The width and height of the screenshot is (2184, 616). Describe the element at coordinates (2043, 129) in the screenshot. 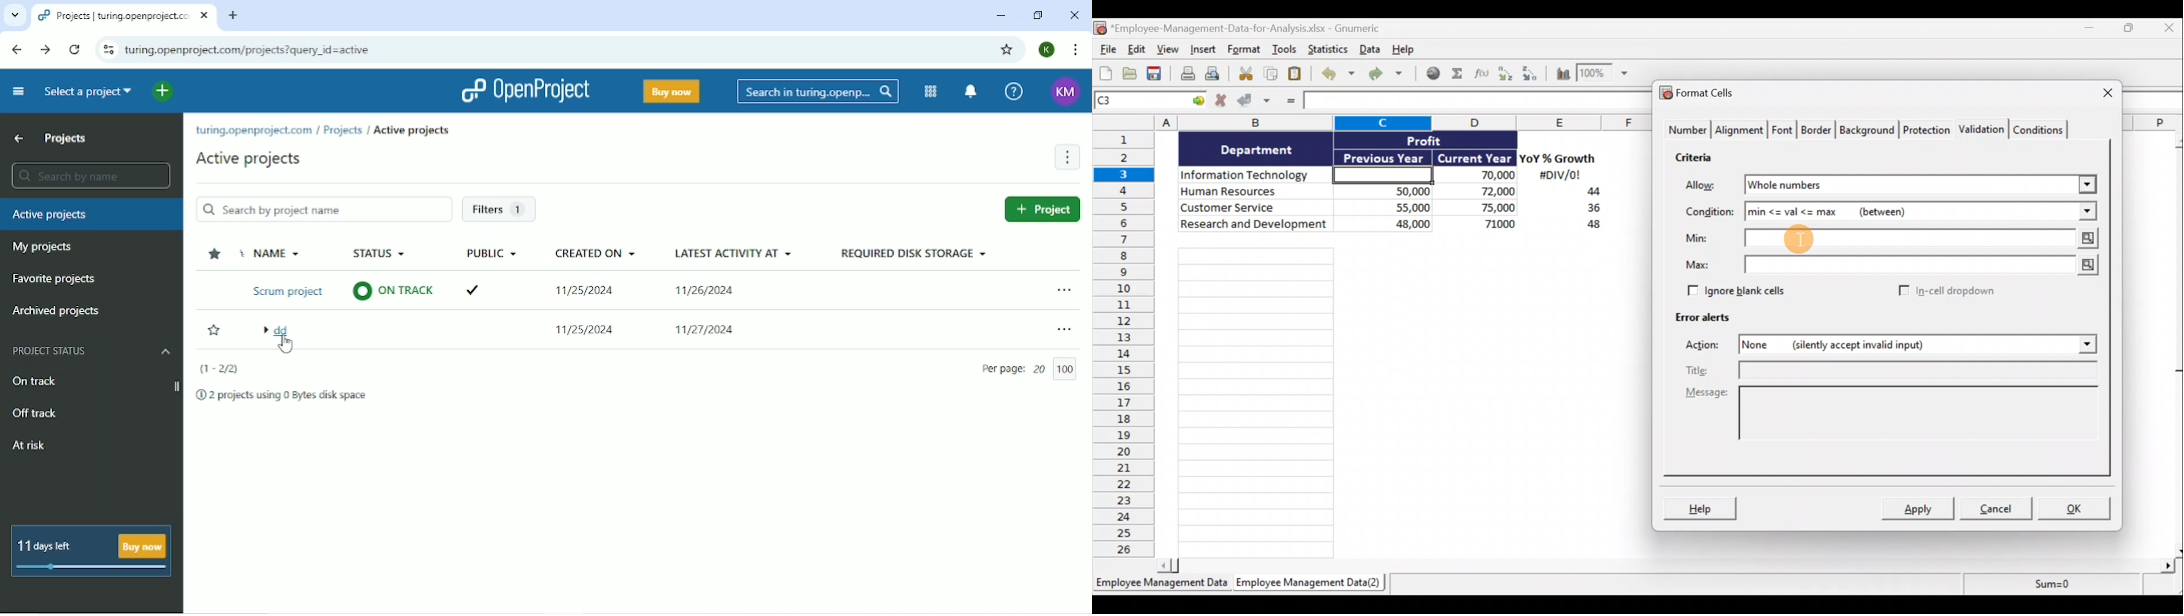

I see `Conditions` at that location.